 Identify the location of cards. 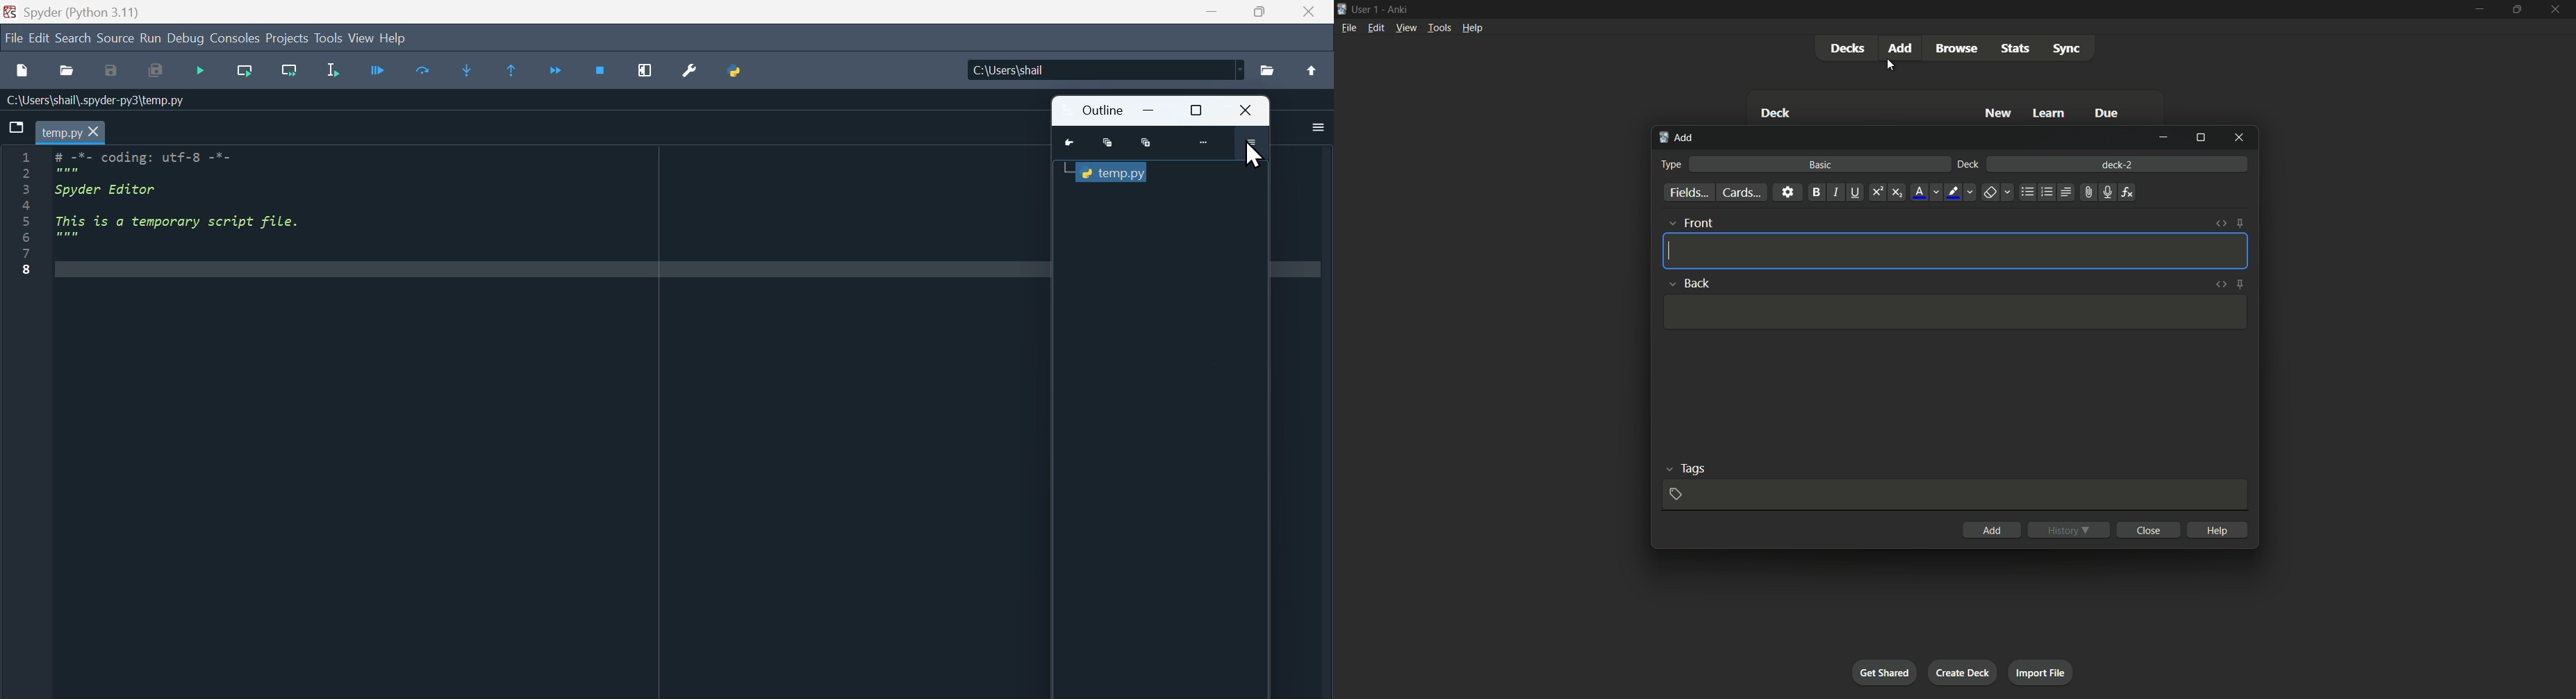
(1743, 192).